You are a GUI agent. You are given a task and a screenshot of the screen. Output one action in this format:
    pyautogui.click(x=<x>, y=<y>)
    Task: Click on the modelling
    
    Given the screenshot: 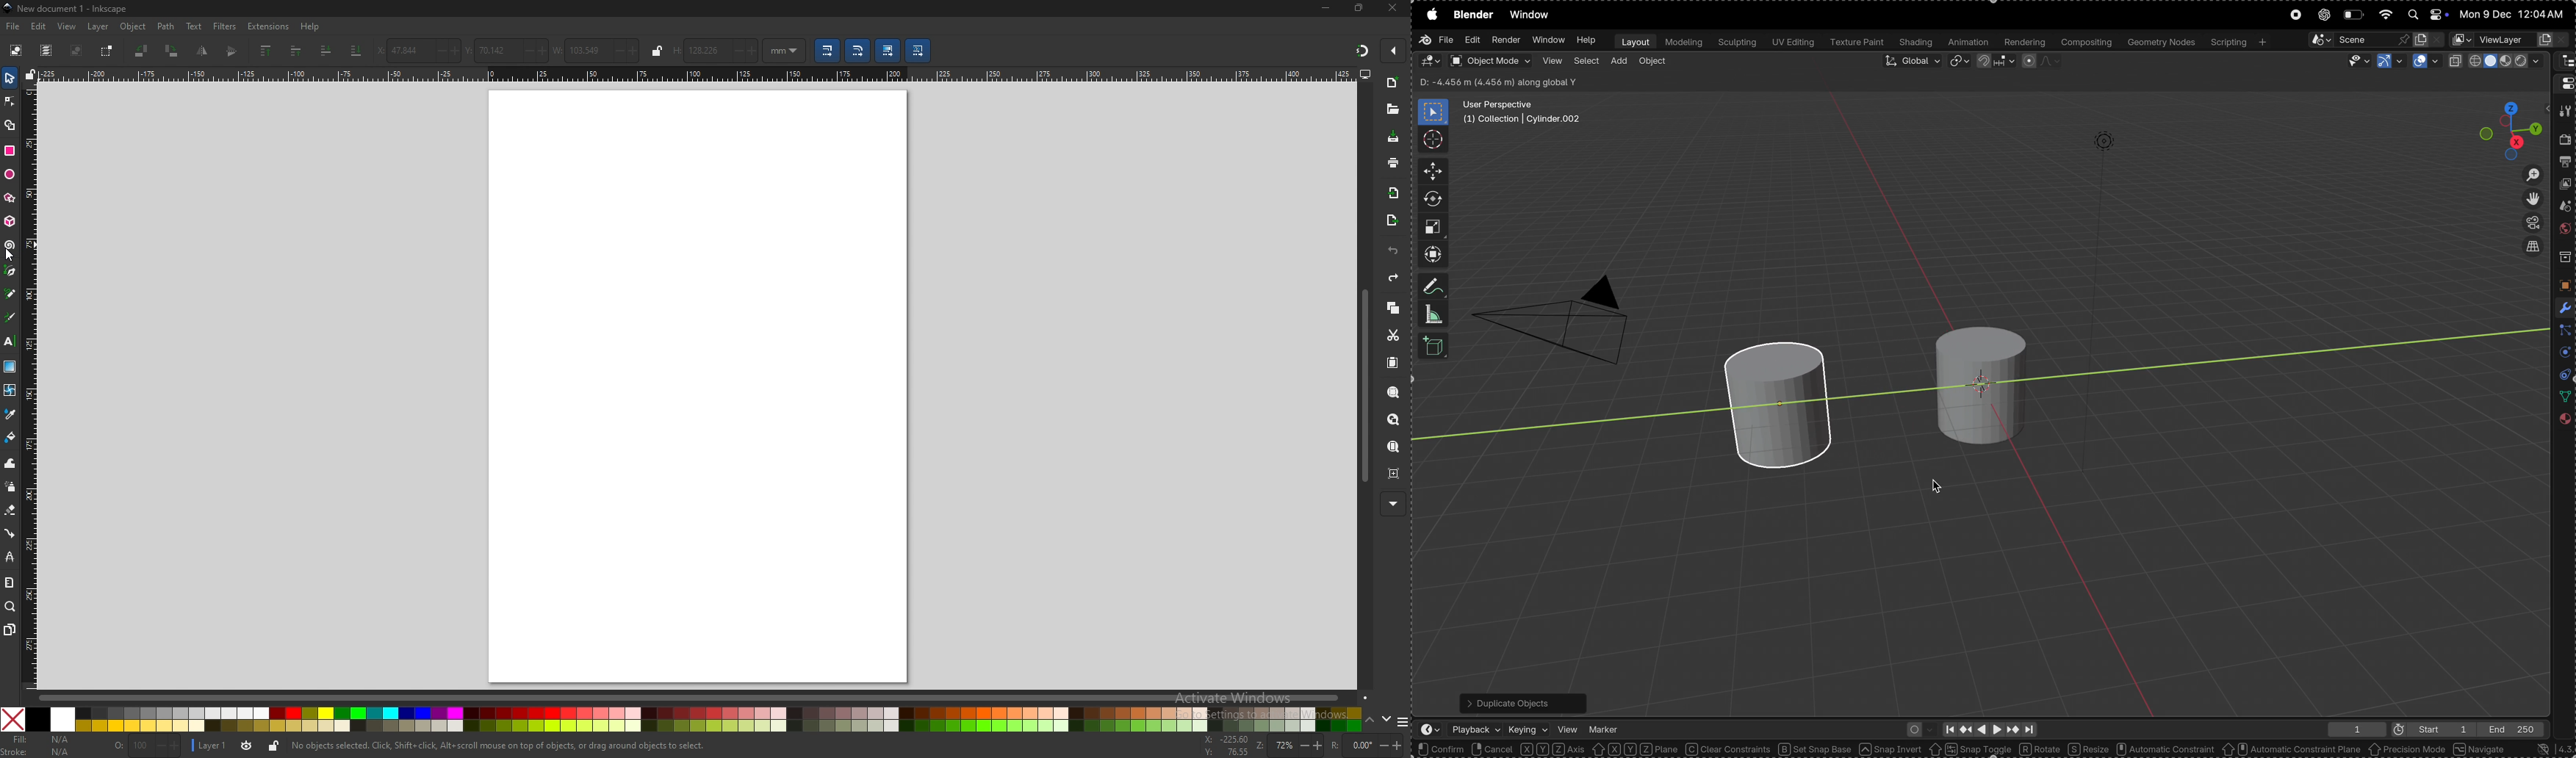 What is the action you would take?
    pyautogui.click(x=1684, y=42)
    